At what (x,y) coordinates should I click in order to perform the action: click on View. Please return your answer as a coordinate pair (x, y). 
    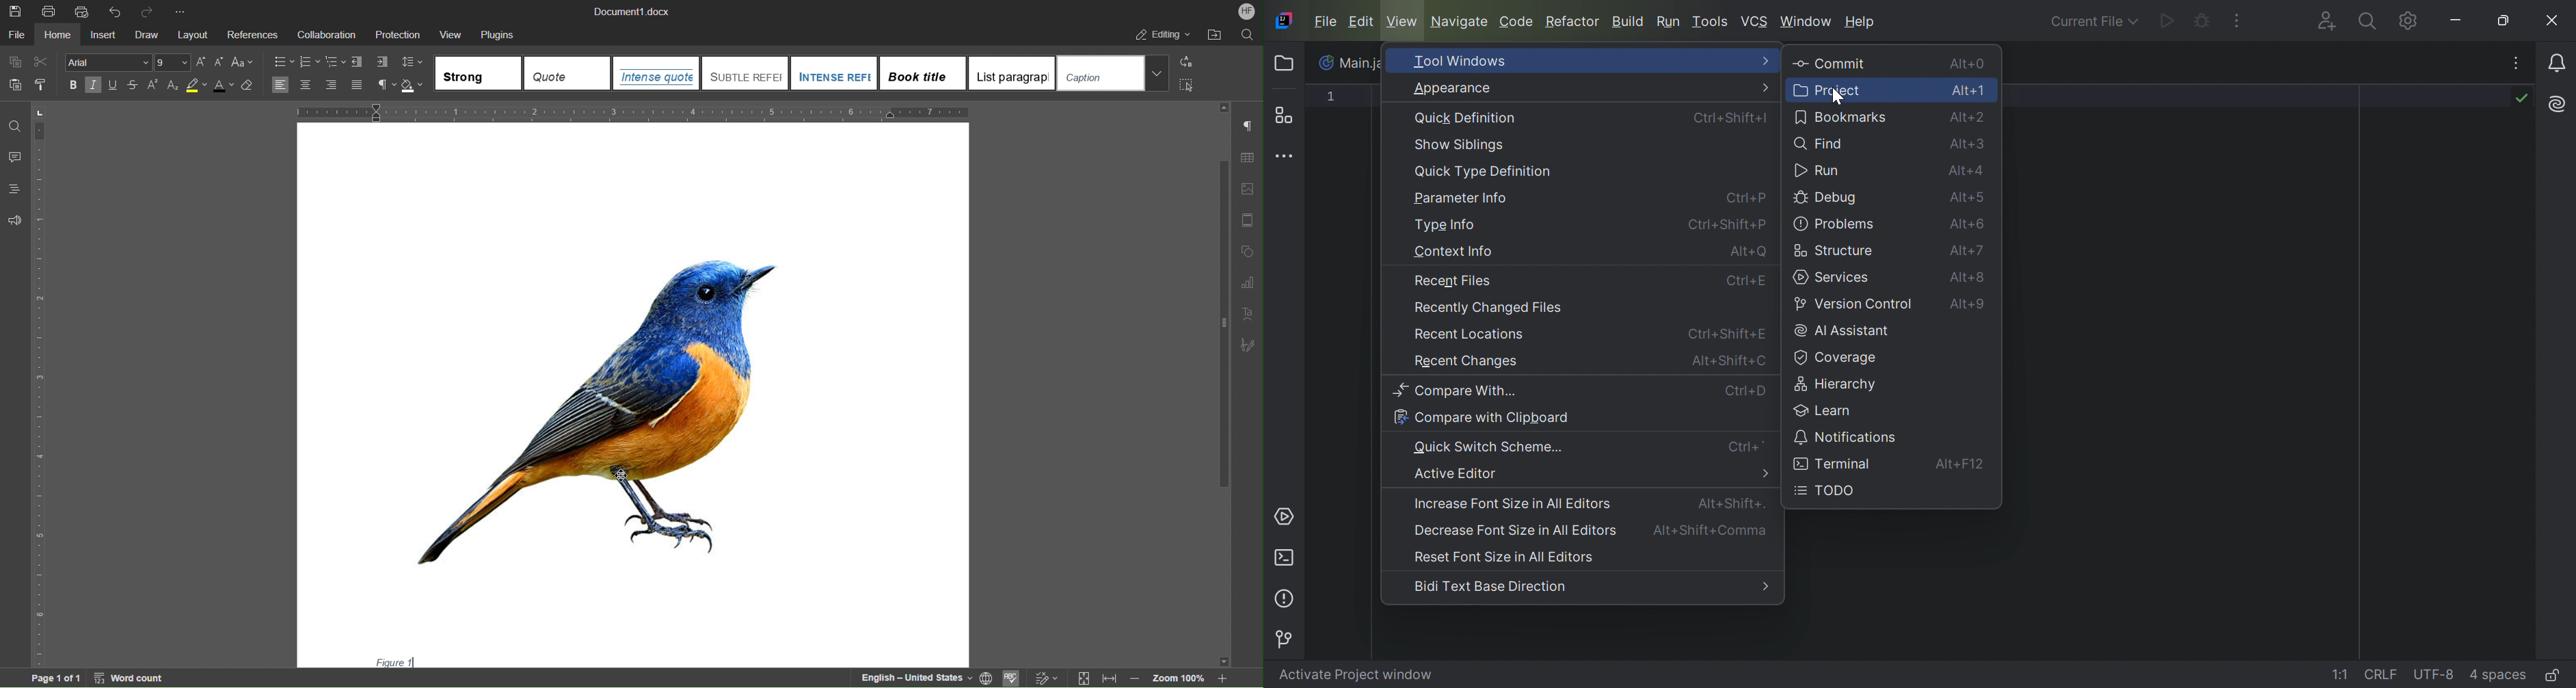
    Looking at the image, I should click on (452, 36).